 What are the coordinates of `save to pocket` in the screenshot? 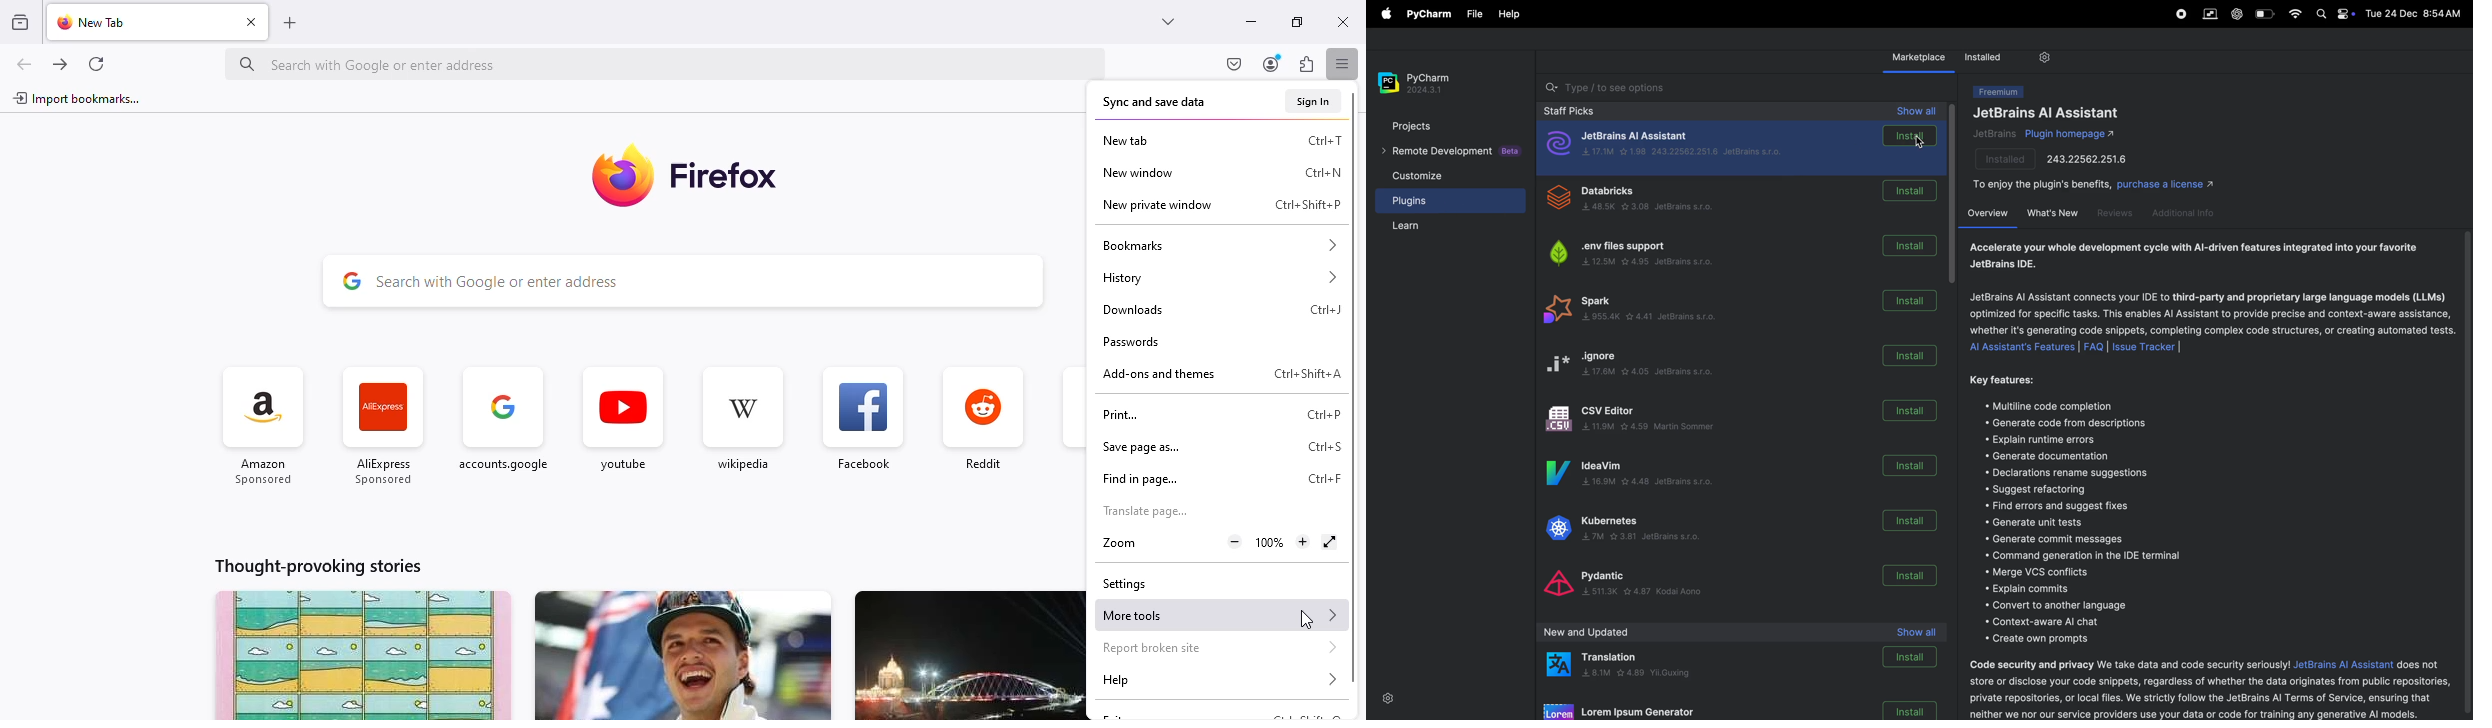 It's located at (1235, 64).